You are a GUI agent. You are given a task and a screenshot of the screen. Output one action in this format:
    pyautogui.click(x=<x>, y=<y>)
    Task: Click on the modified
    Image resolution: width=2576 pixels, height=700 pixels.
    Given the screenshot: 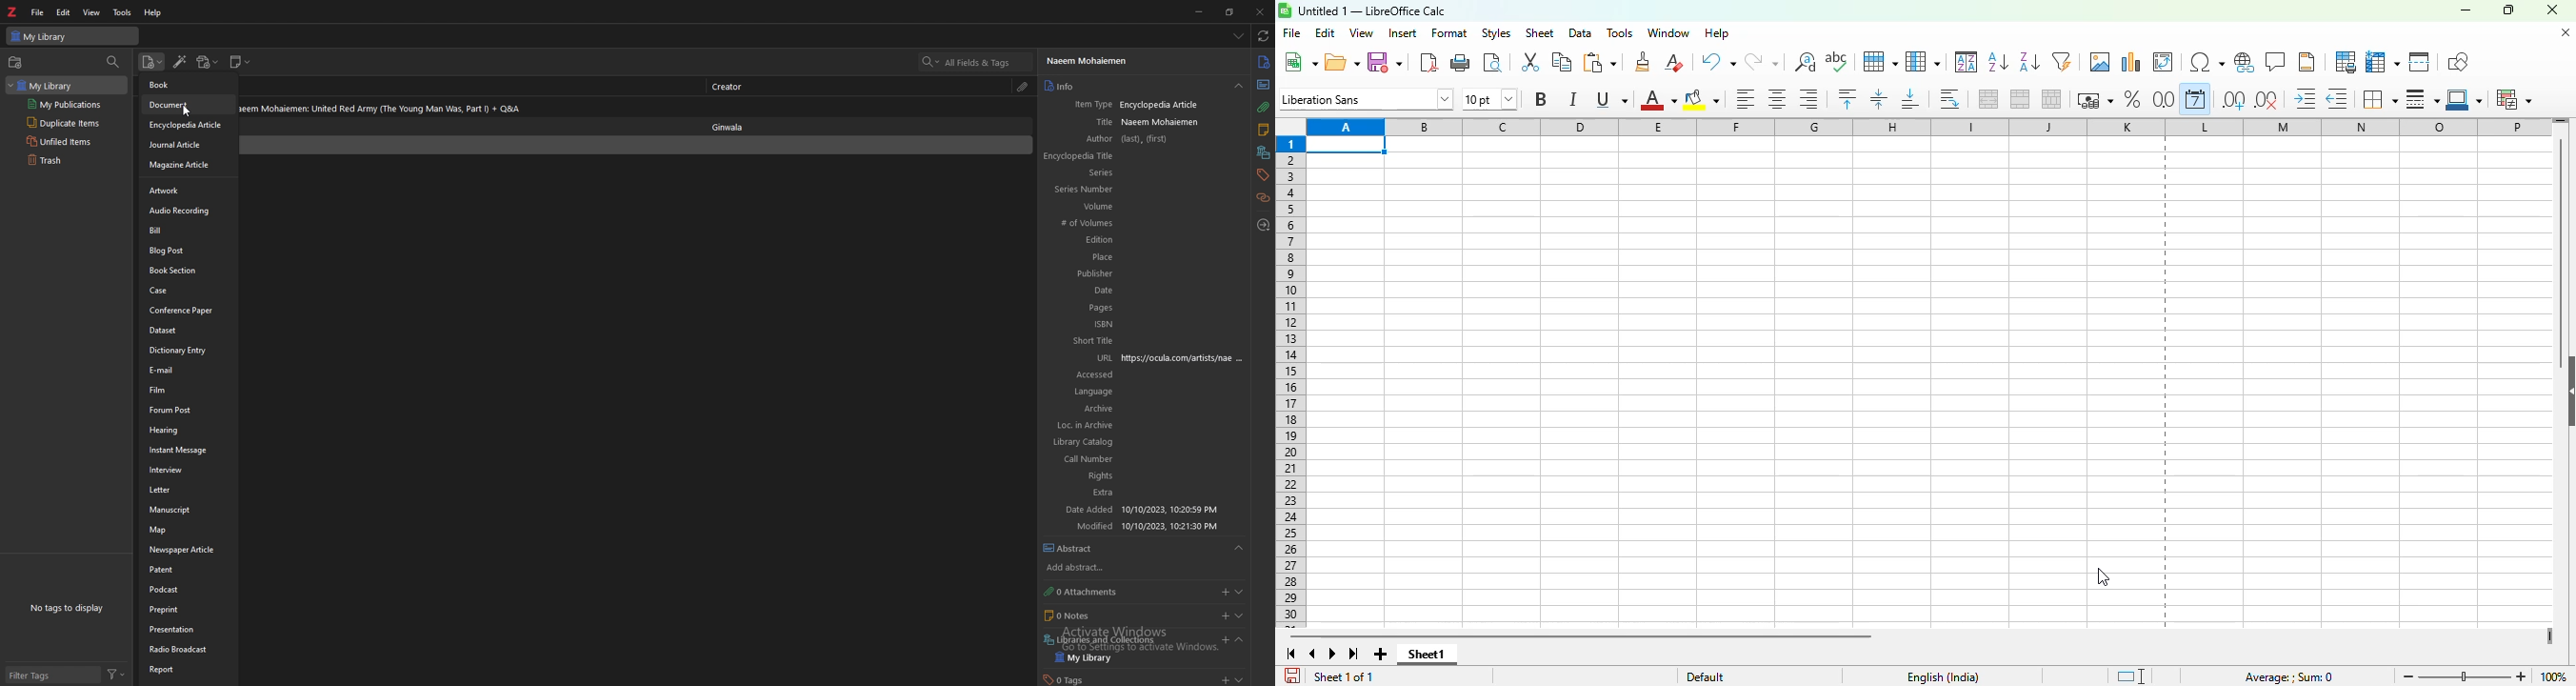 What is the action you would take?
    pyautogui.click(x=1079, y=526)
    